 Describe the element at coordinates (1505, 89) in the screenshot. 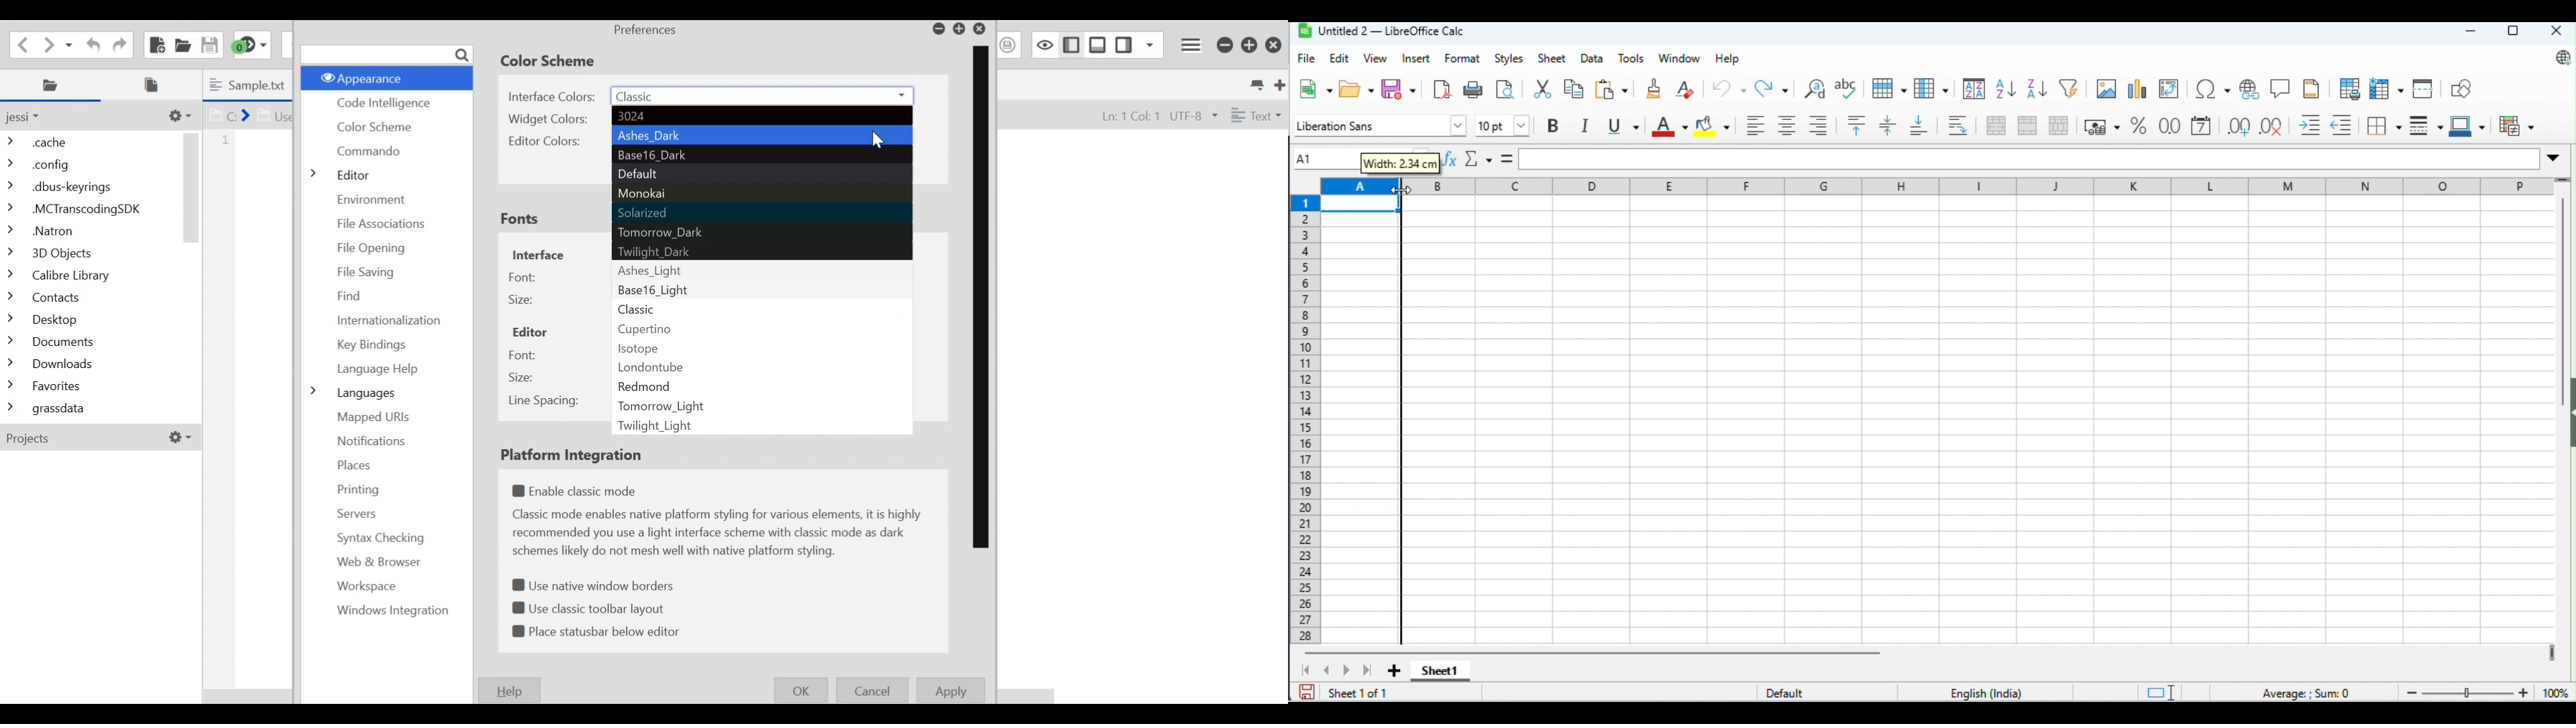

I see `toggle print preview` at that location.